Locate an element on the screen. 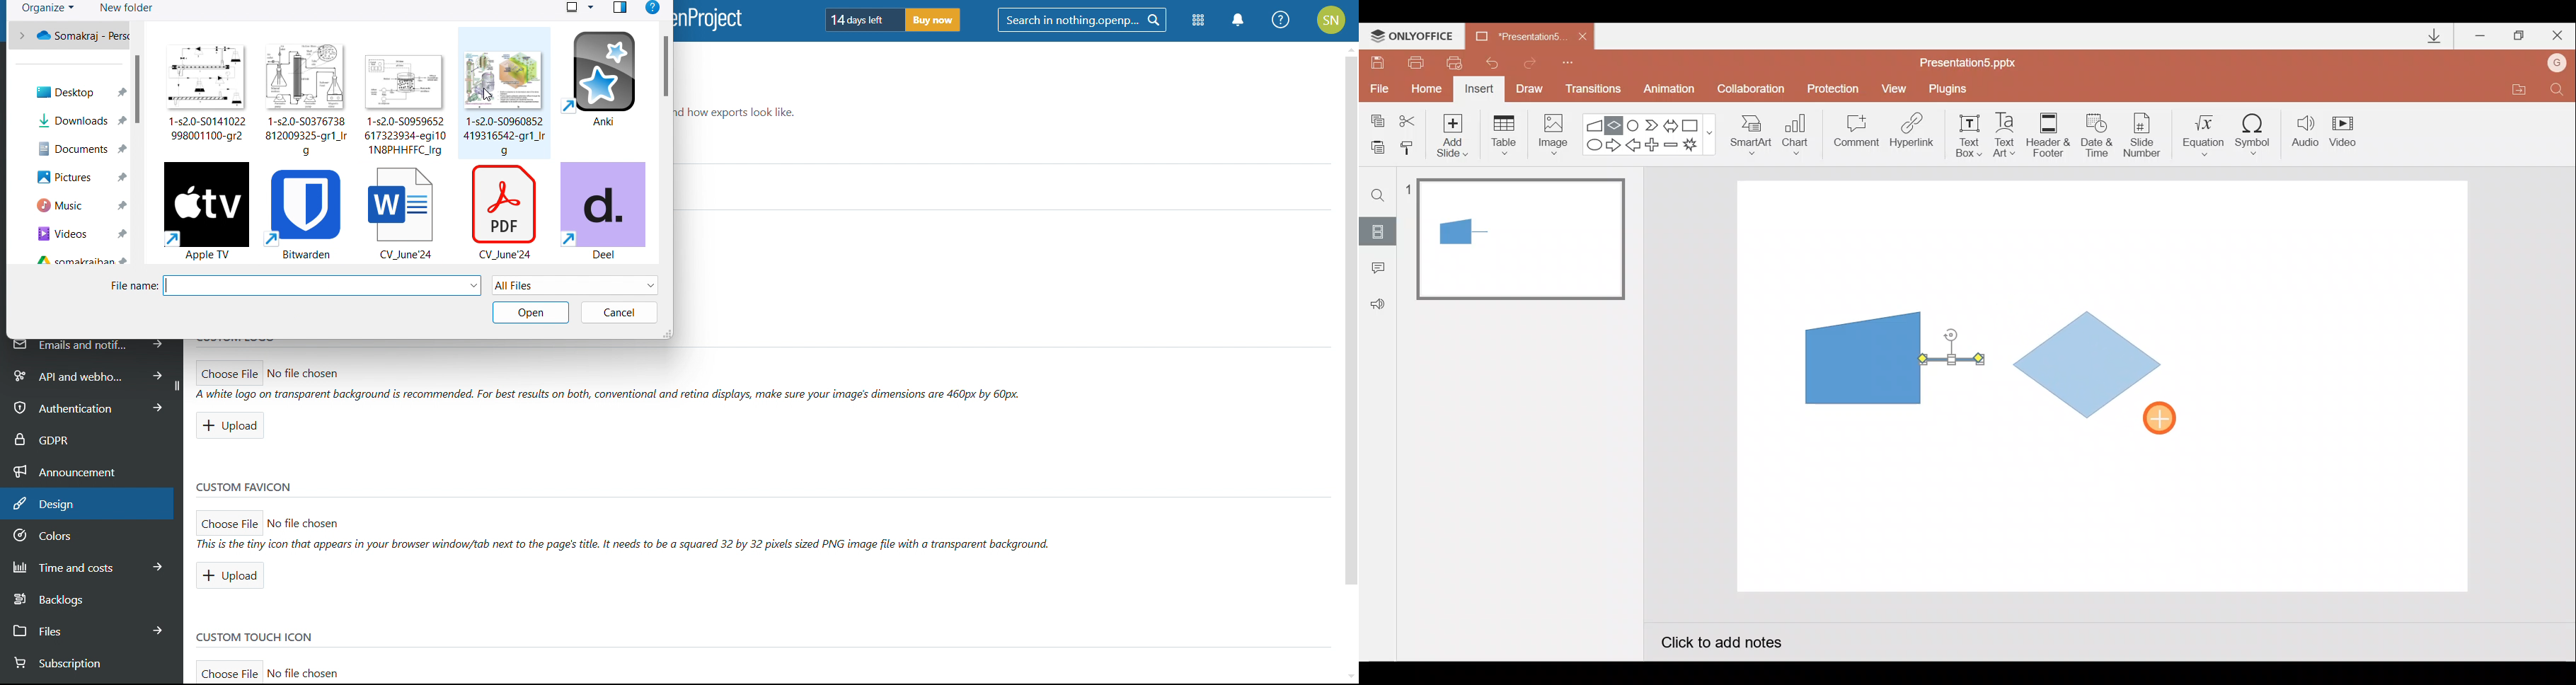 Image resolution: width=2576 pixels, height=700 pixels. Plugins is located at coordinates (1951, 89).